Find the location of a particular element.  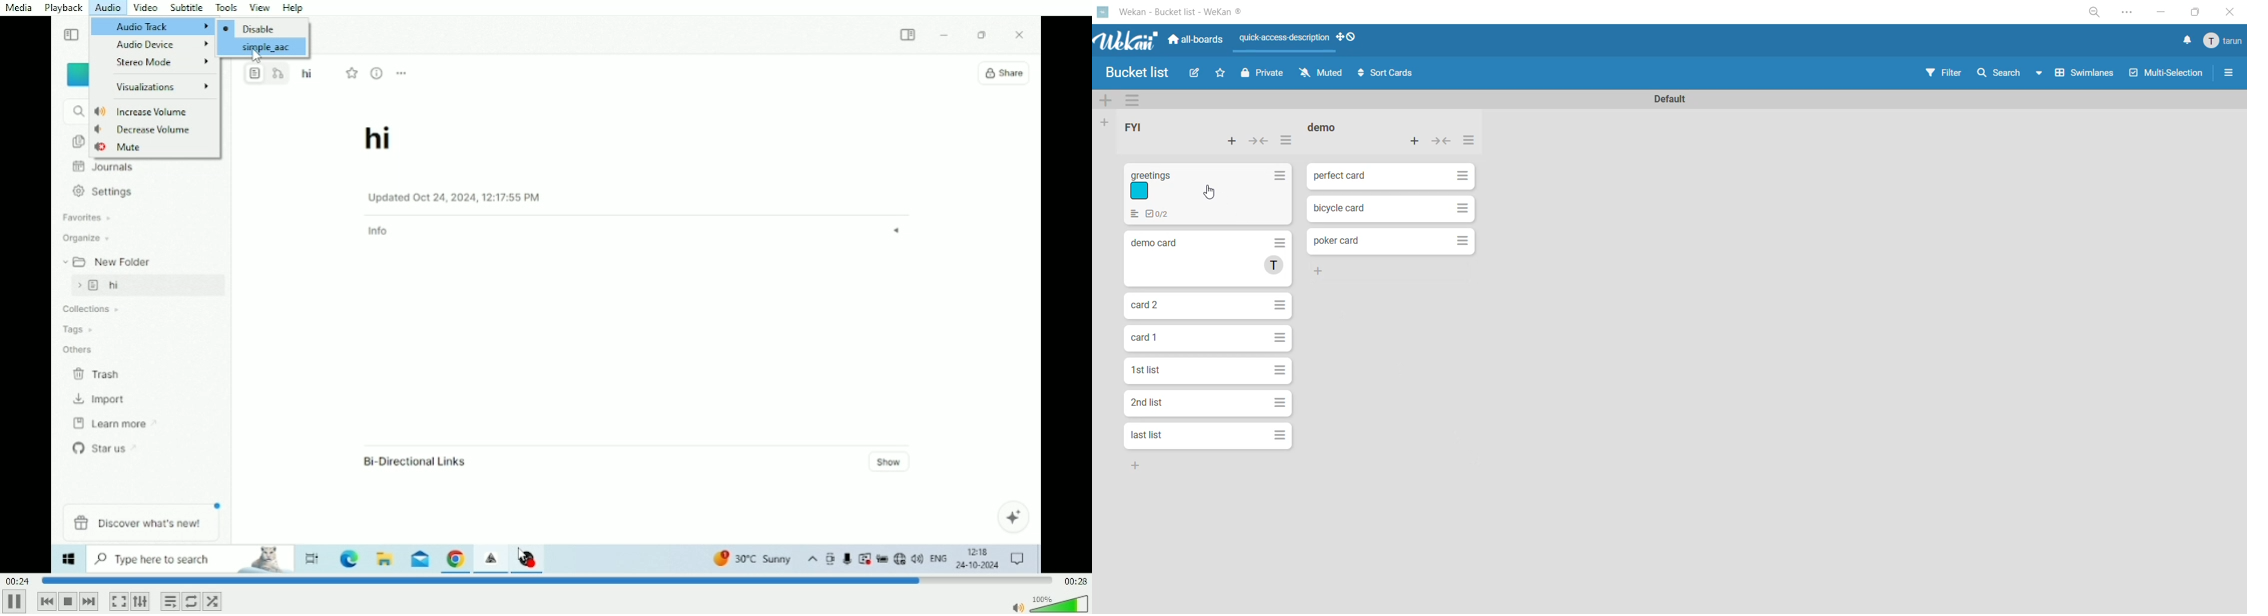

search is located at coordinates (1999, 75).